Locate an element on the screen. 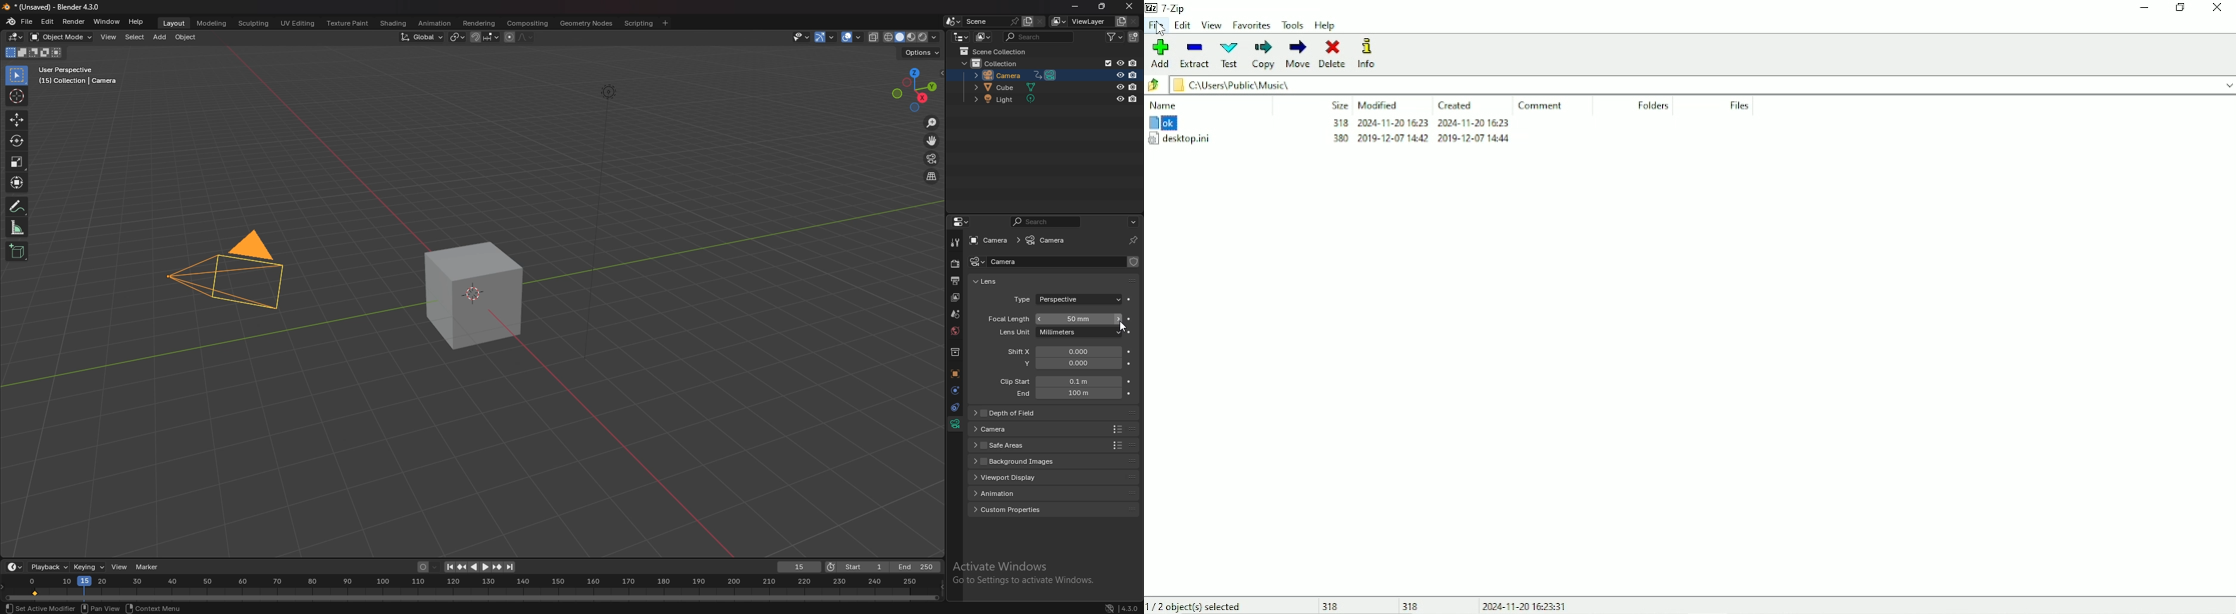  preset viewpoint is located at coordinates (914, 89).